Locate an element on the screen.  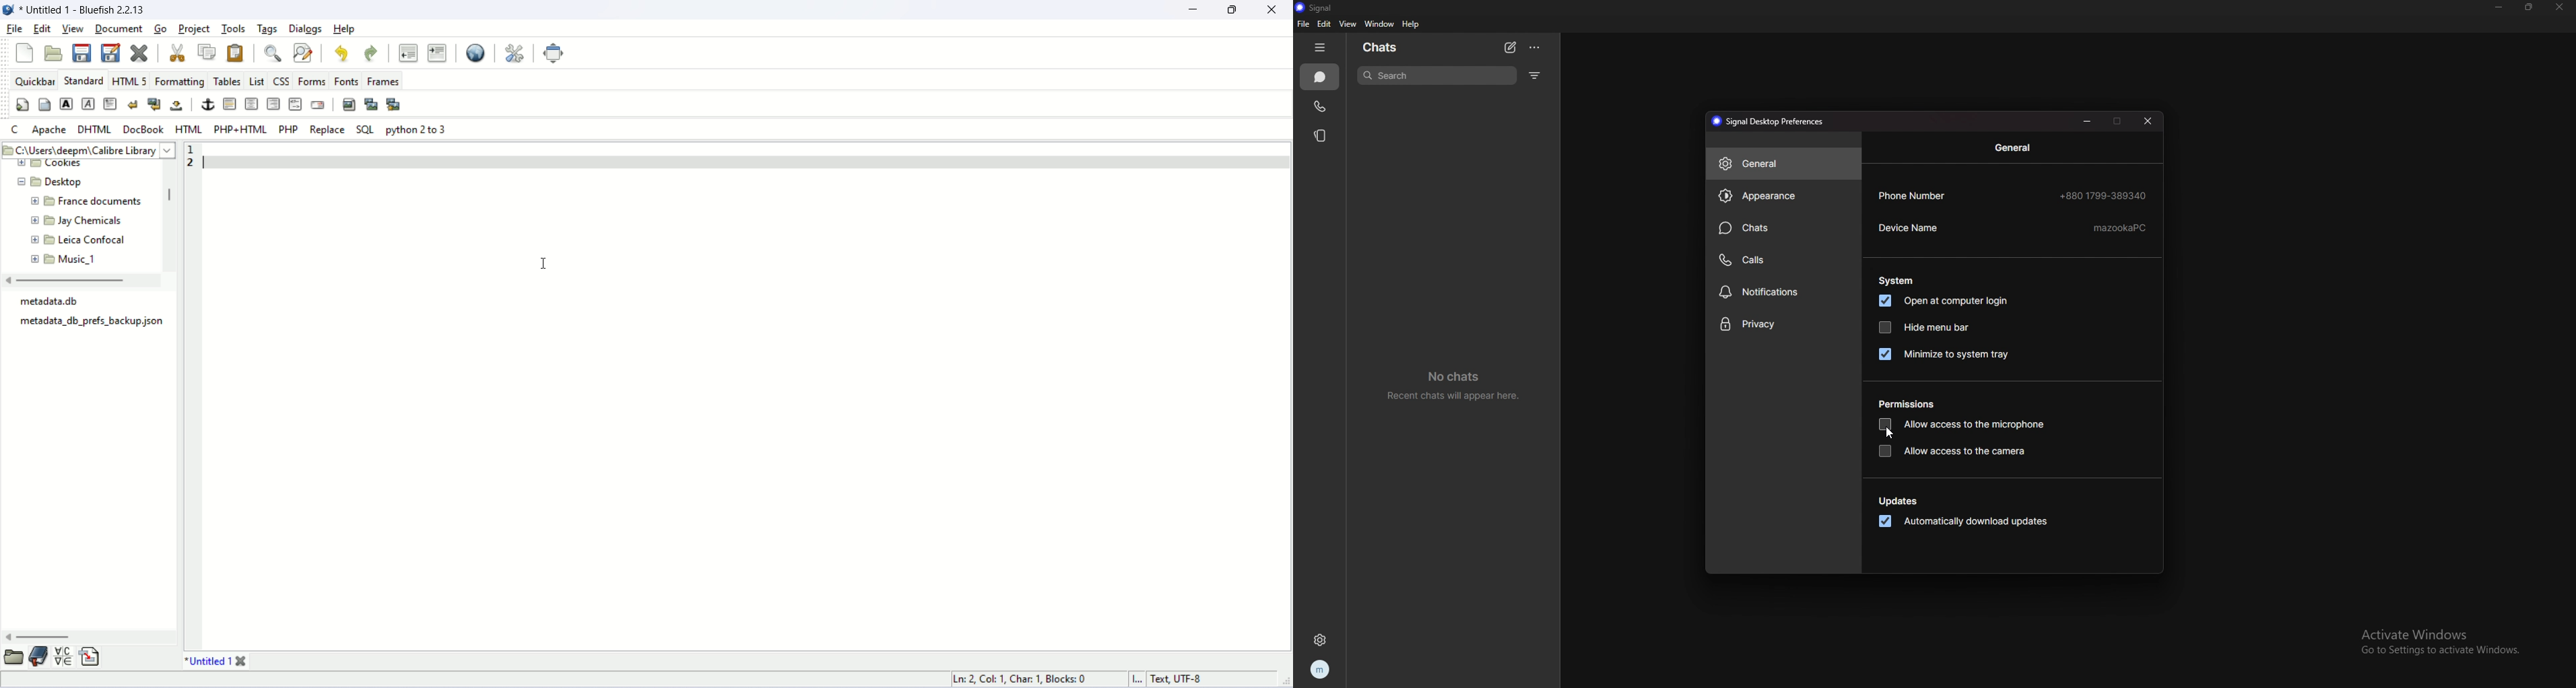
minimize to system tray is located at coordinates (1946, 353).